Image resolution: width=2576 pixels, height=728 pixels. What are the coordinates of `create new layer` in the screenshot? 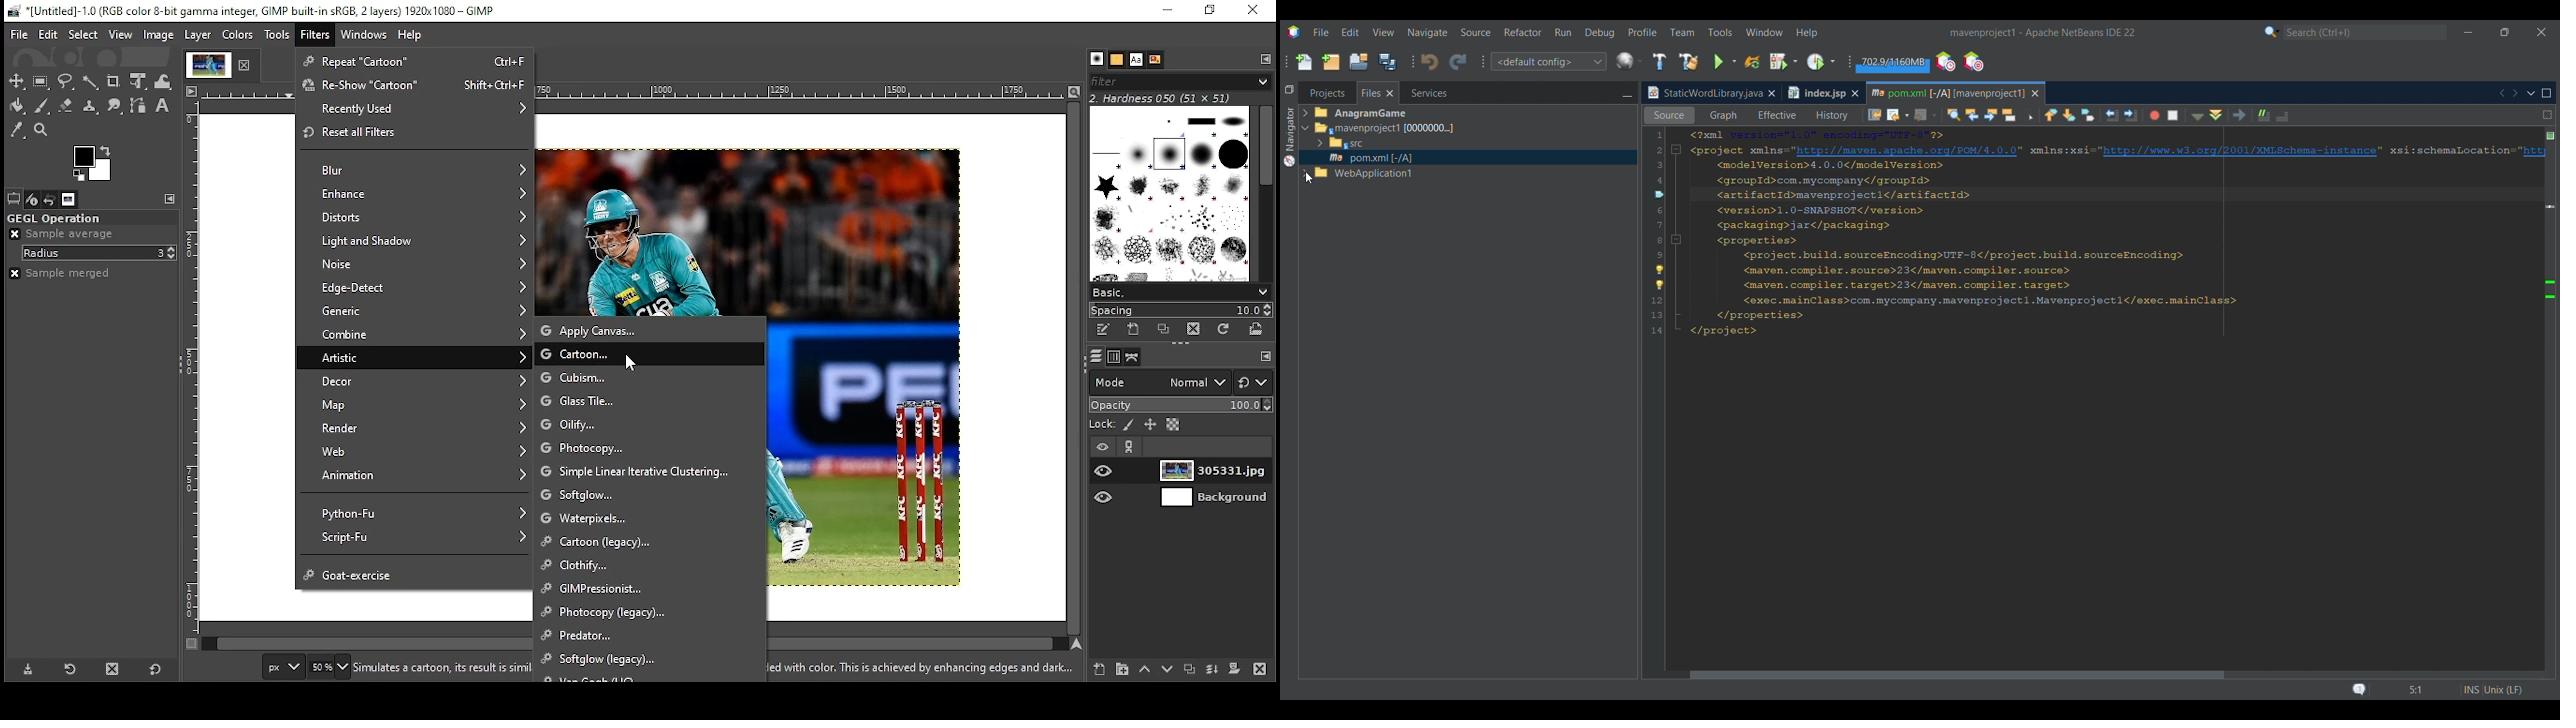 It's located at (1100, 670).